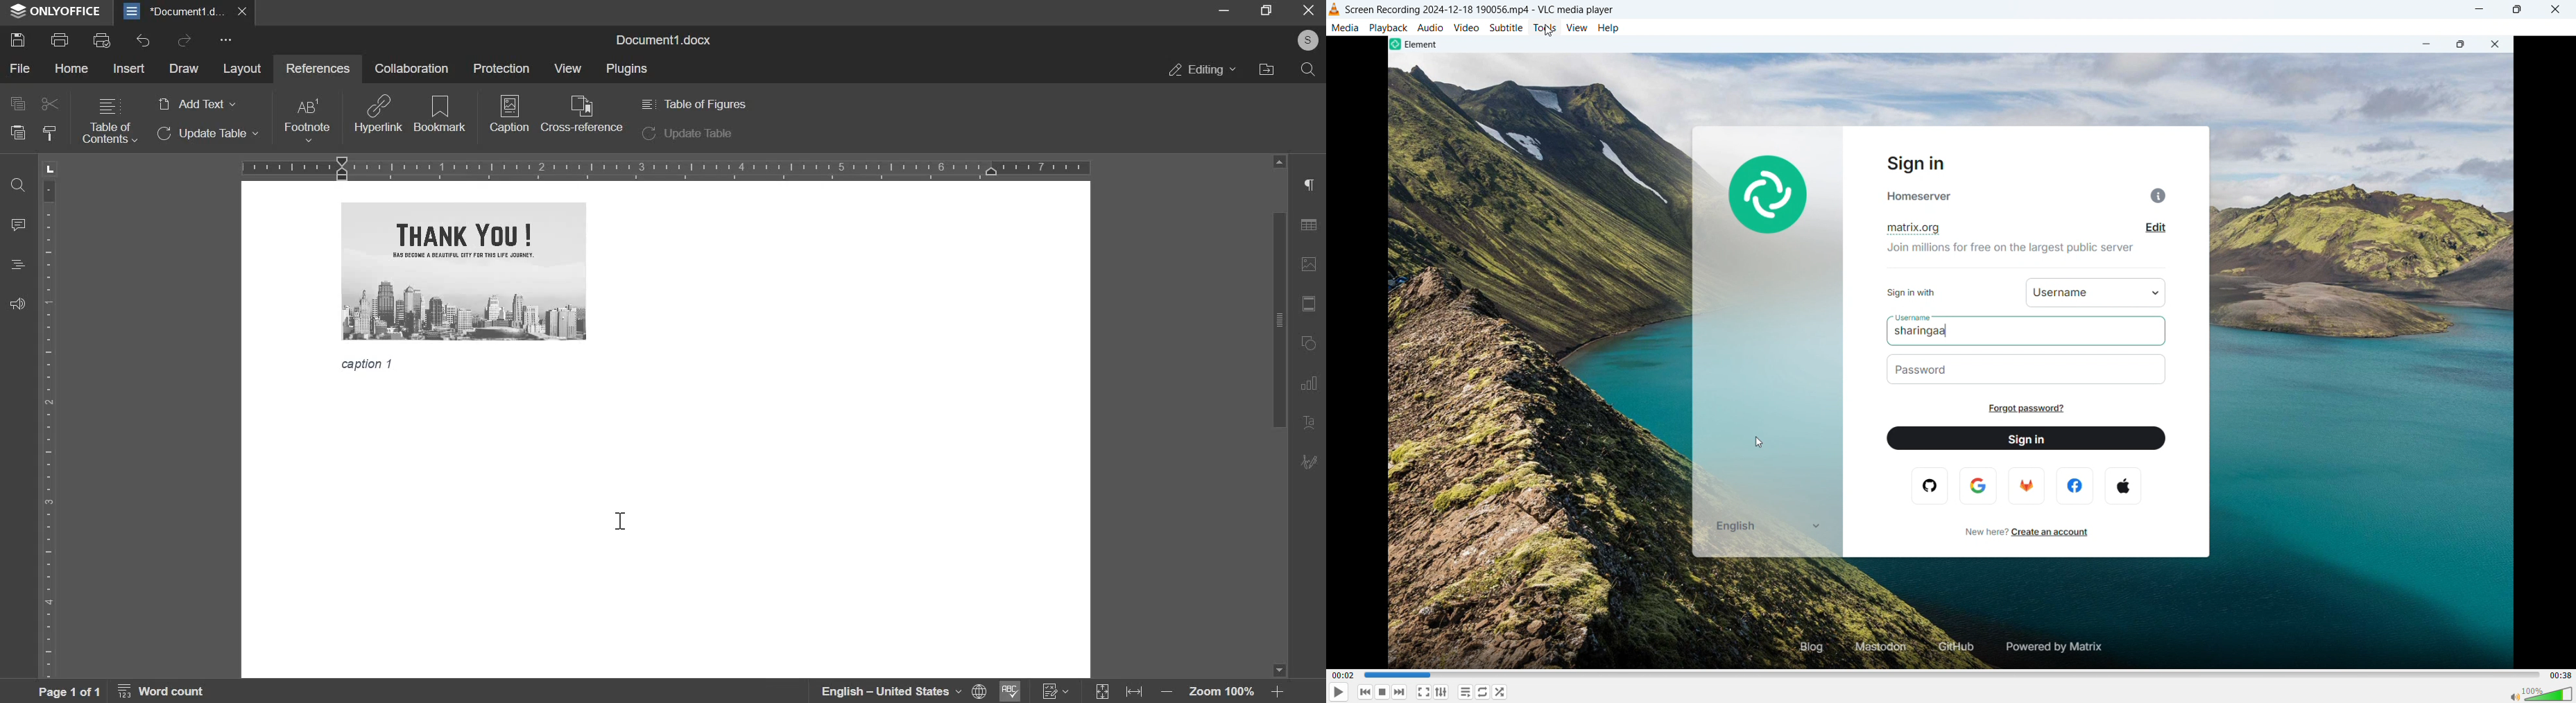 The image size is (2576, 728). What do you see at coordinates (1930, 485) in the screenshot?
I see `opera logo` at bounding box center [1930, 485].